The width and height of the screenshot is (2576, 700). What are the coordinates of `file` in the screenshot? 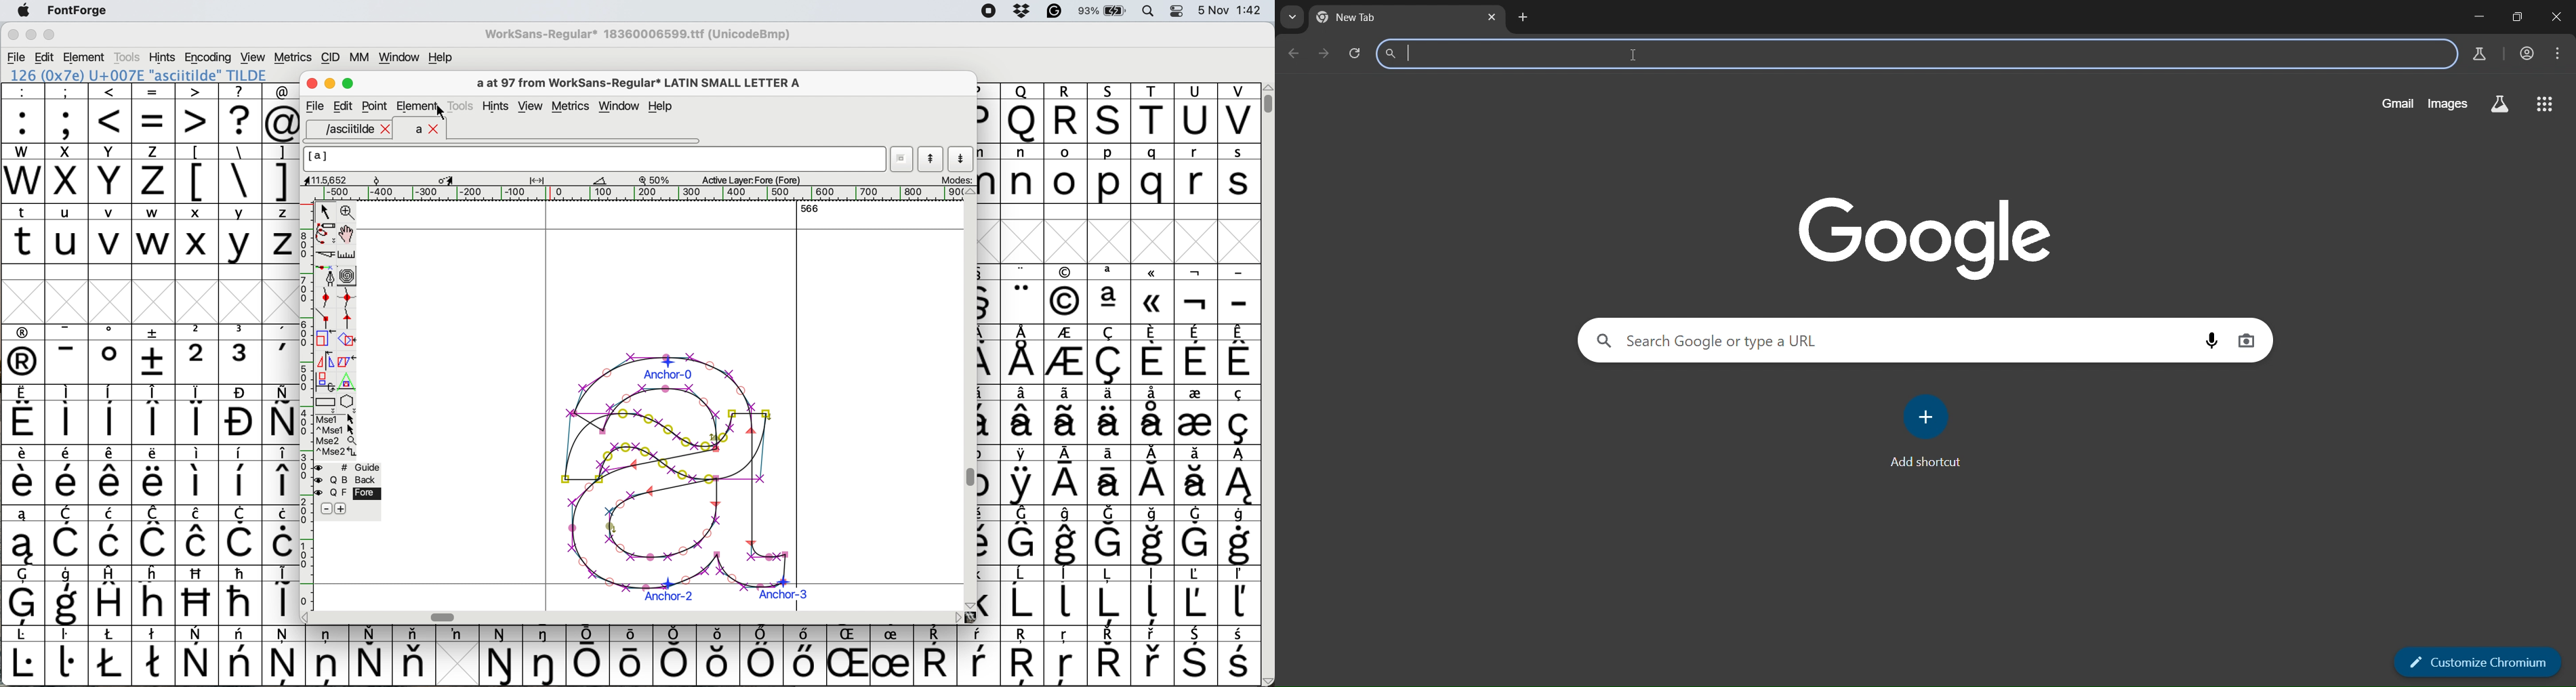 It's located at (313, 106).